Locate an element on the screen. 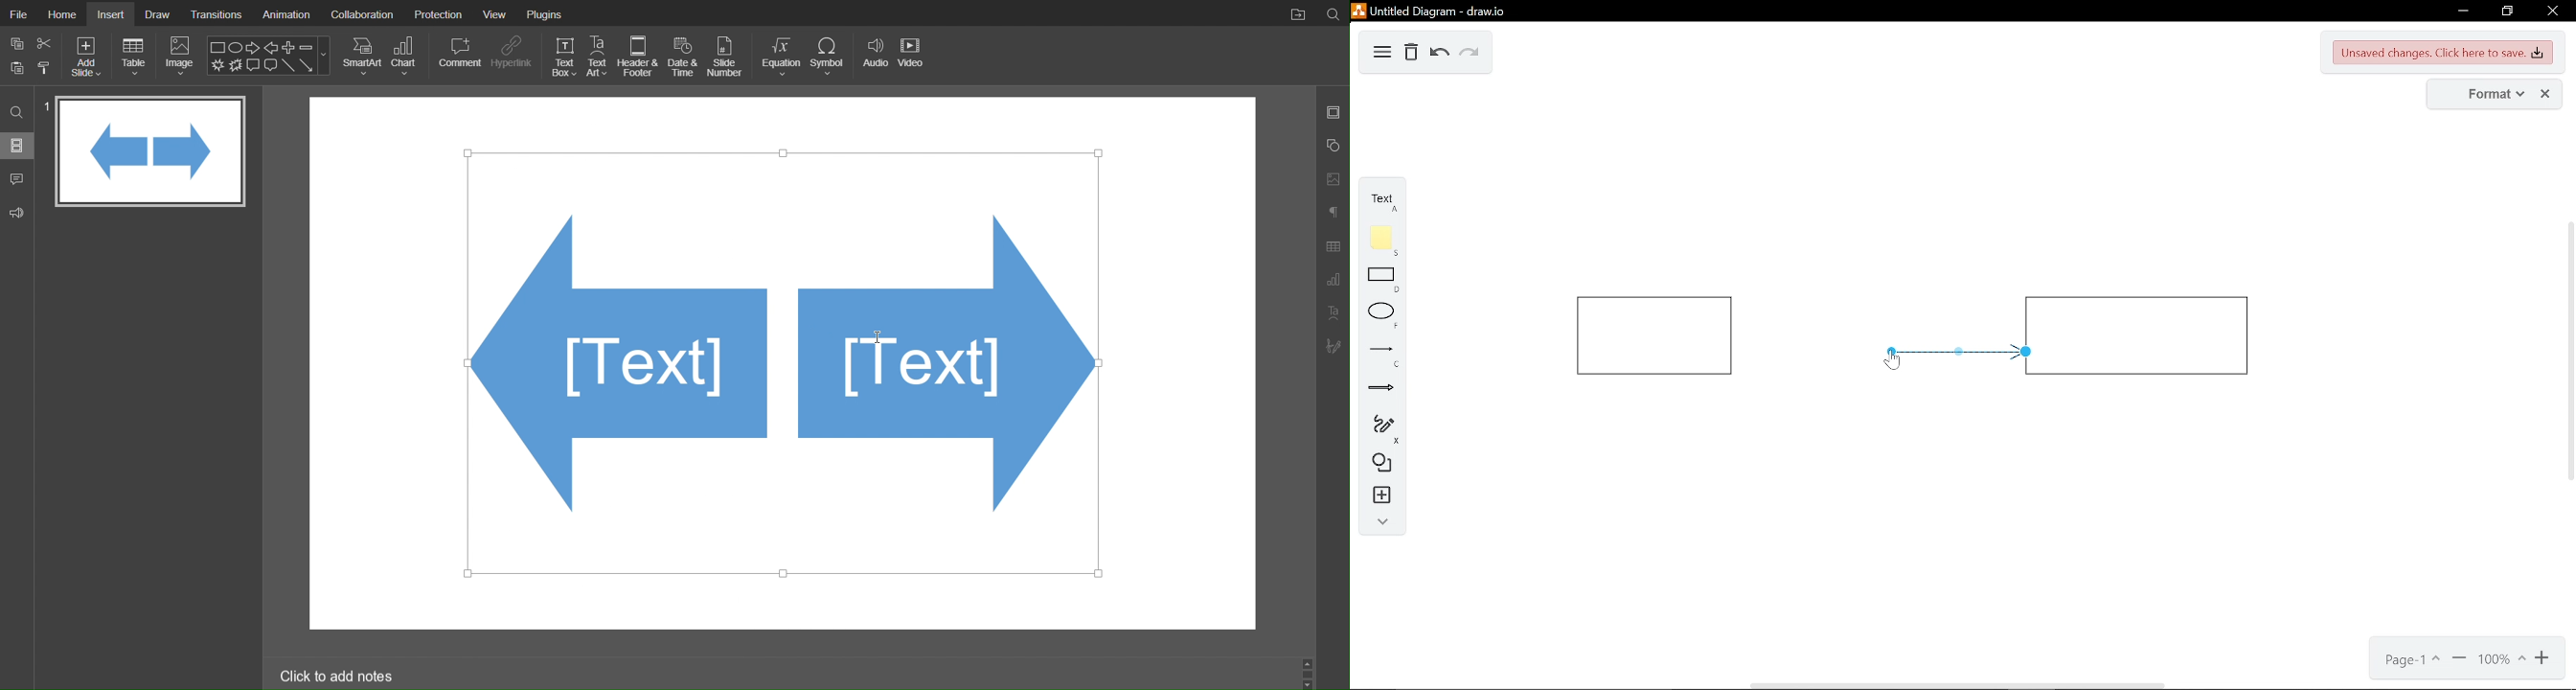 The image size is (2576, 700). Click to add notes is located at coordinates (338, 675).